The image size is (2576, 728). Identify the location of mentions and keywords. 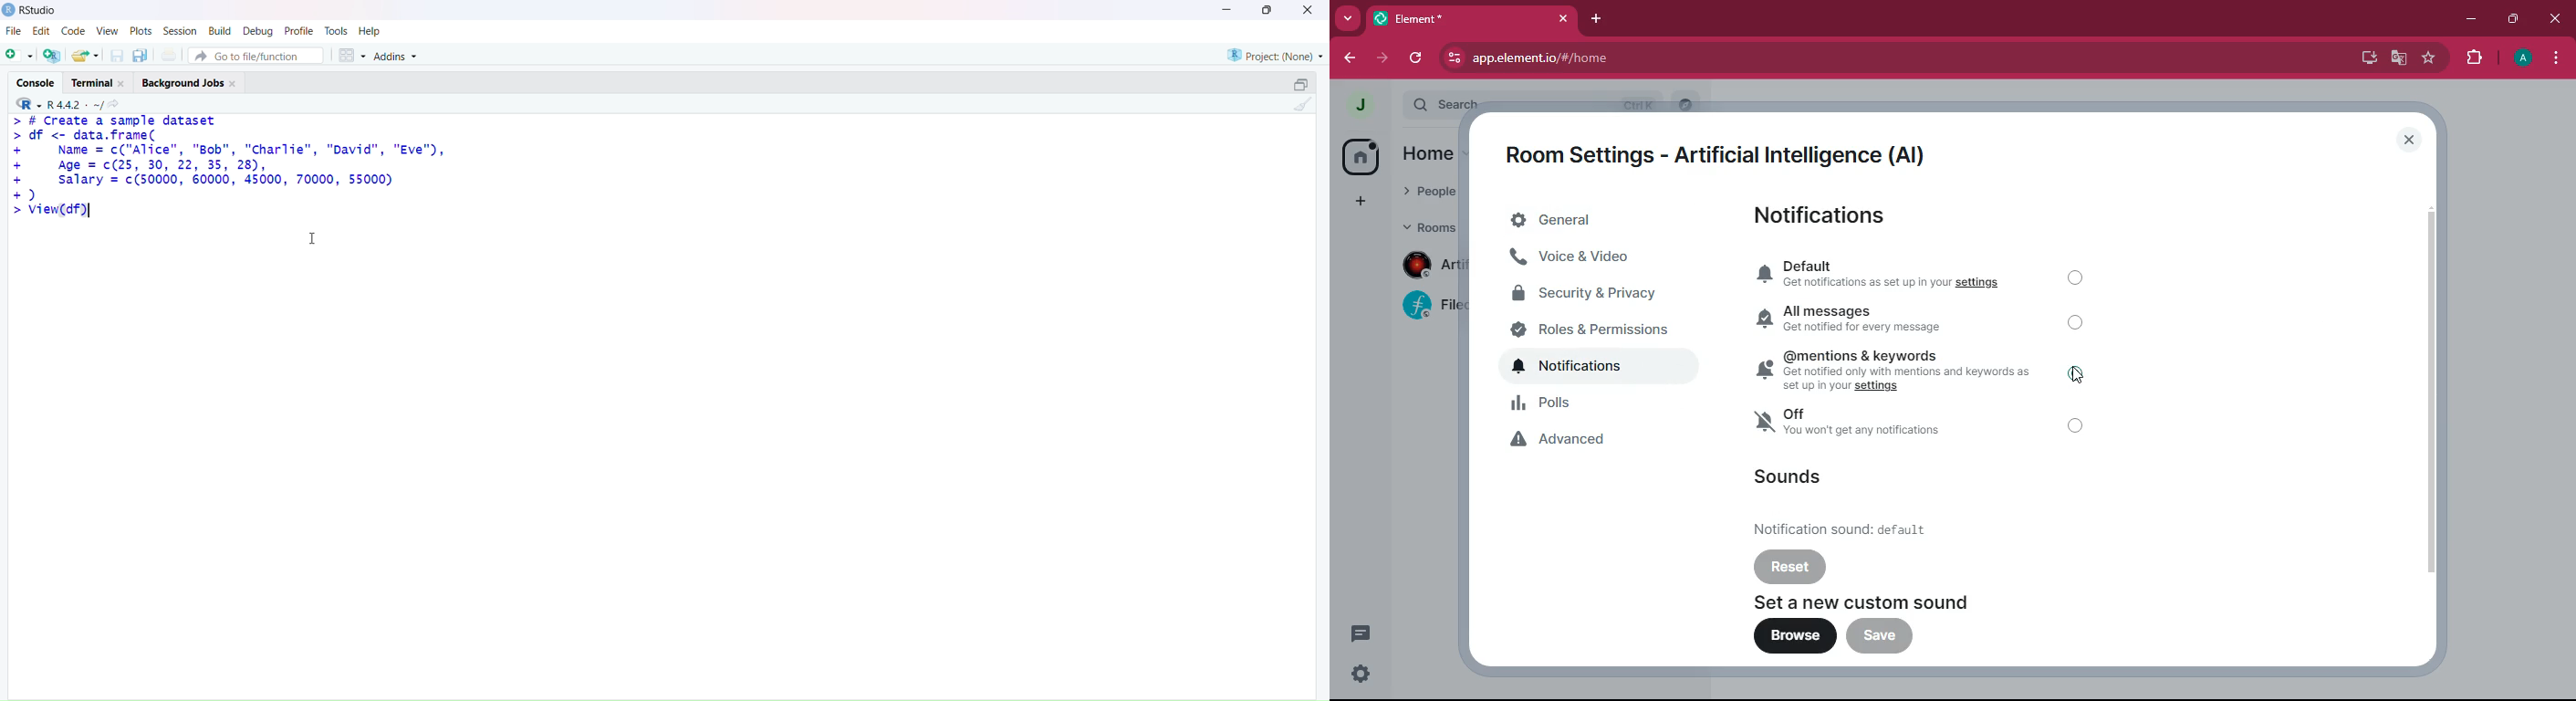
(1896, 369).